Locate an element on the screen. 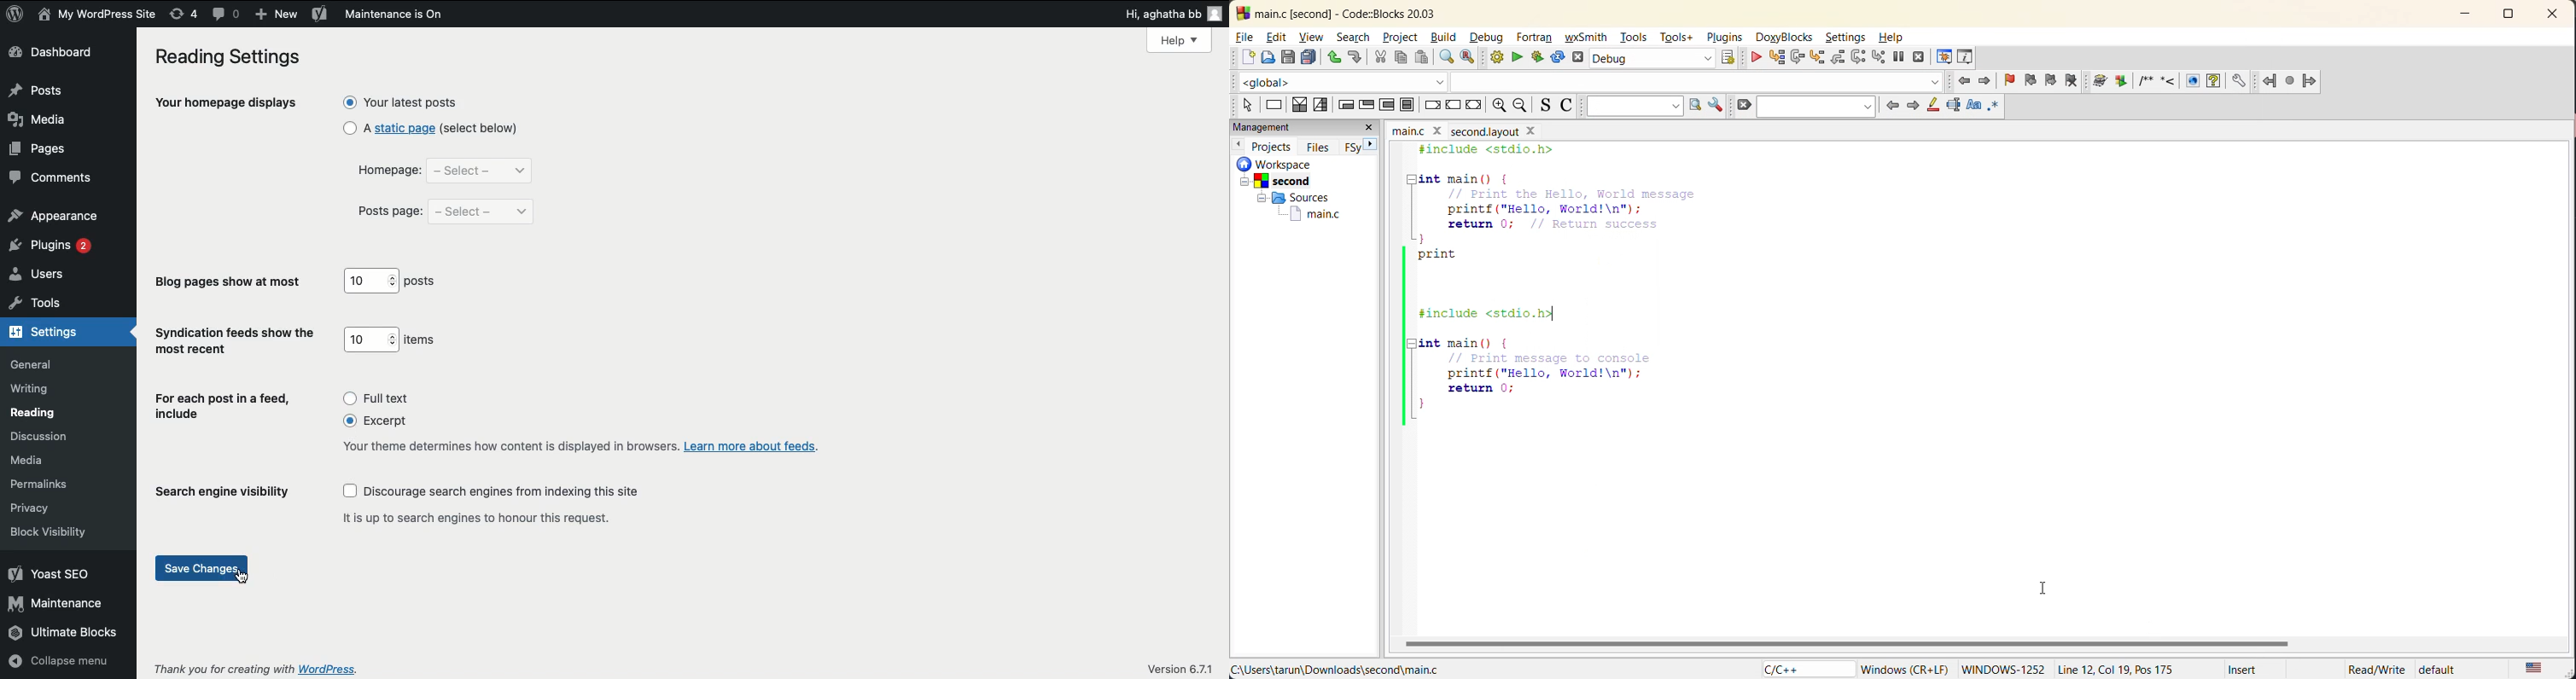 This screenshot has height=700, width=2576. code completion compiler is located at coordinates (1590, 81).